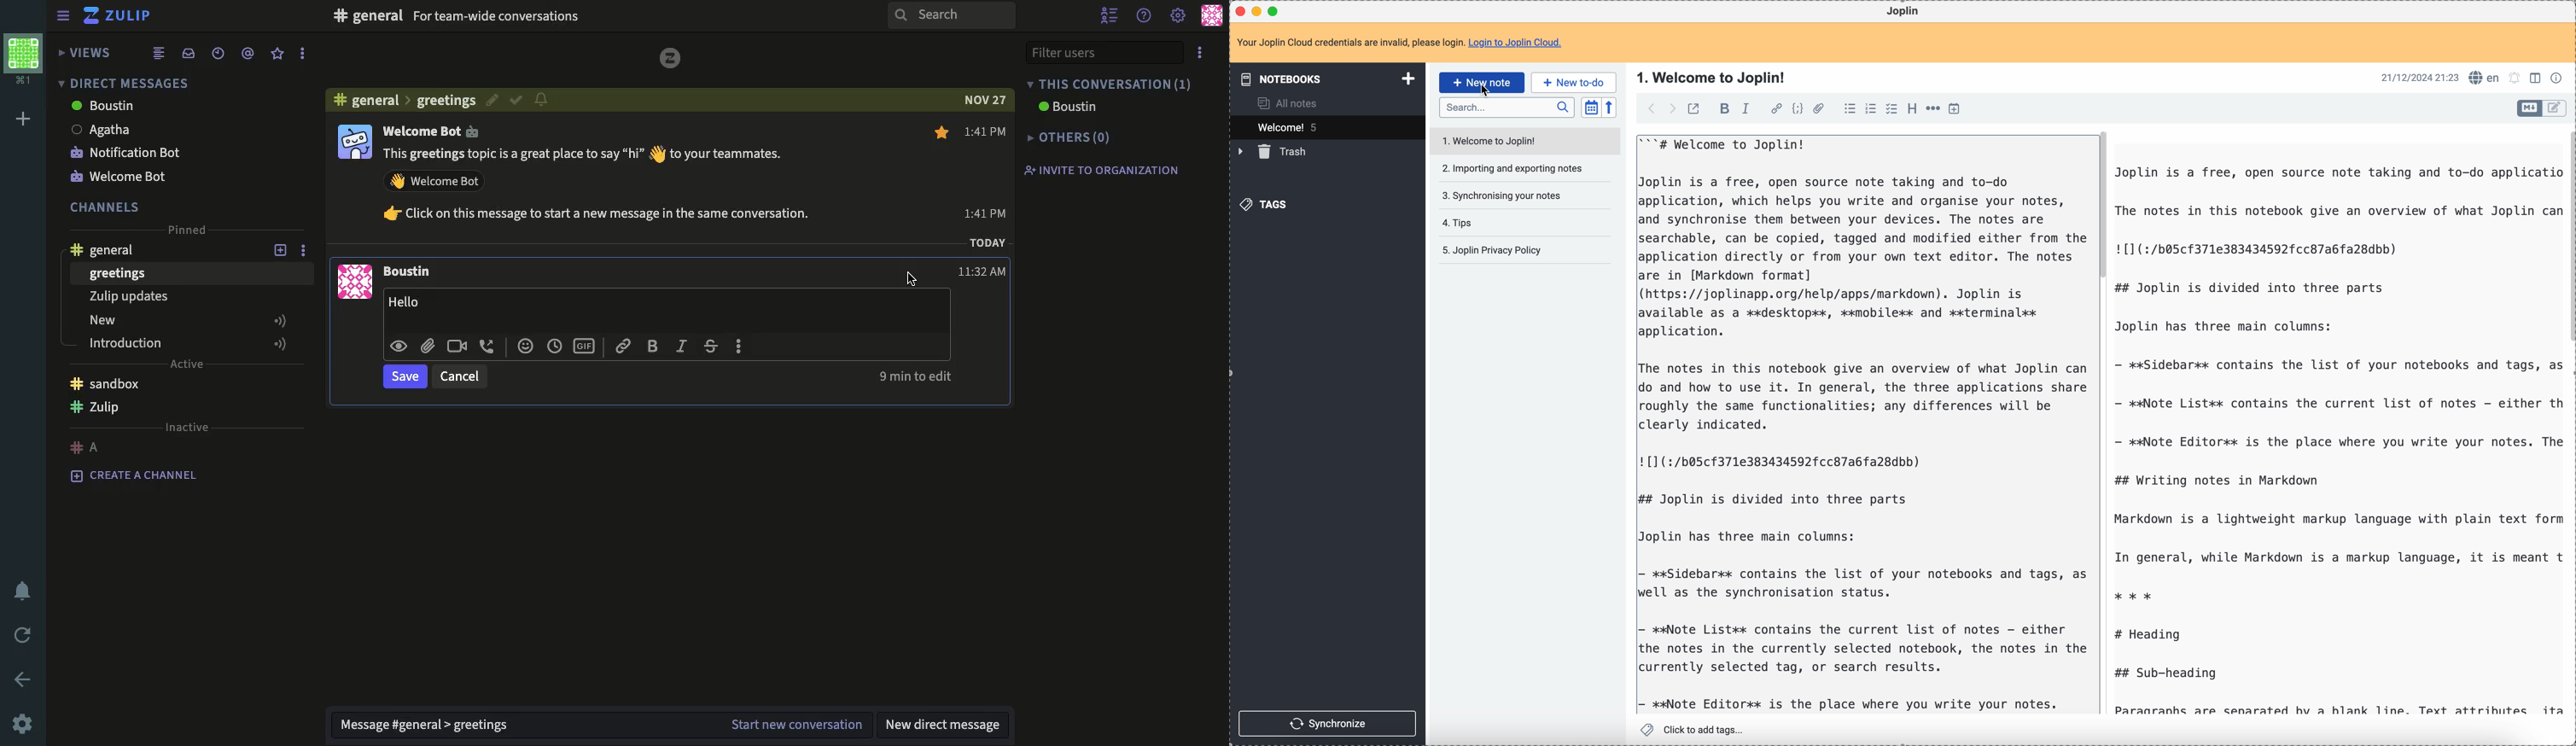 Image resolution: width=2576 pixels, height=756 pixels. What do you see at coordinates (405, 379) in the screenshot?
I see `save` at bounding box center [405, 379].